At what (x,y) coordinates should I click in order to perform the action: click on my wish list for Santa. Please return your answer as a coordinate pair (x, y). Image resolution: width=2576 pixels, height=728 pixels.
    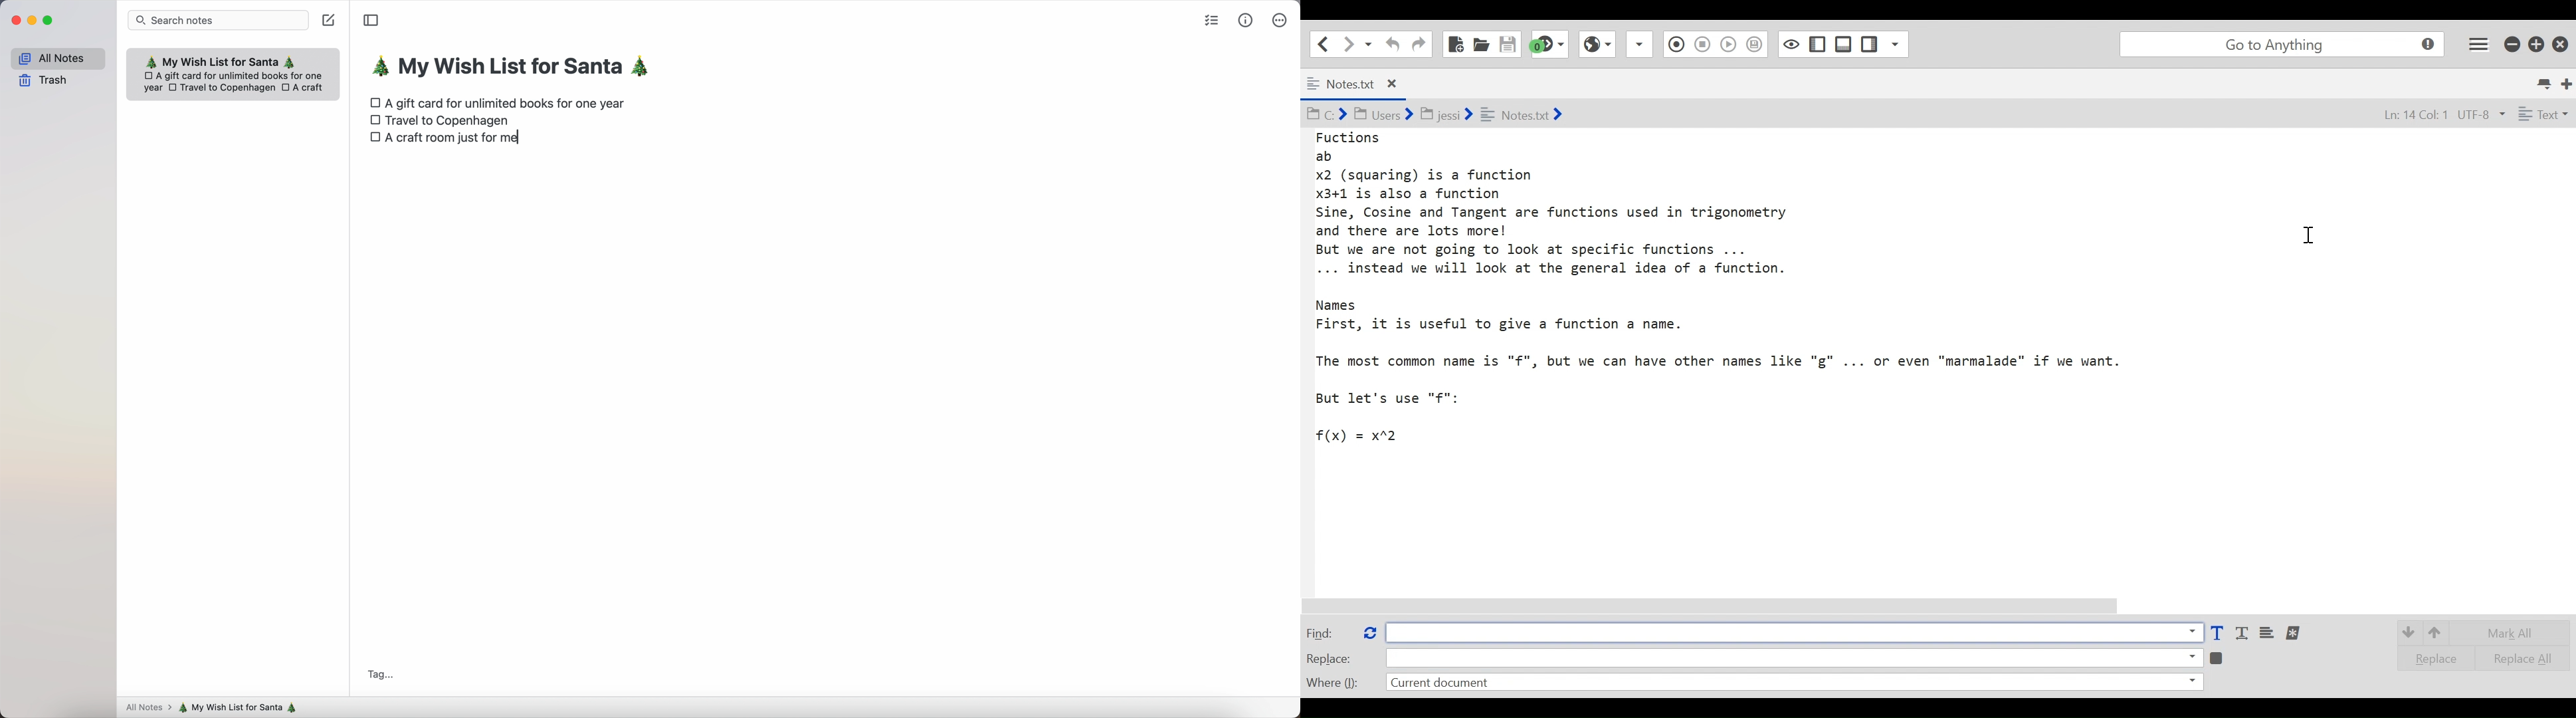
    Looking at the image, I should click on (516, 68).